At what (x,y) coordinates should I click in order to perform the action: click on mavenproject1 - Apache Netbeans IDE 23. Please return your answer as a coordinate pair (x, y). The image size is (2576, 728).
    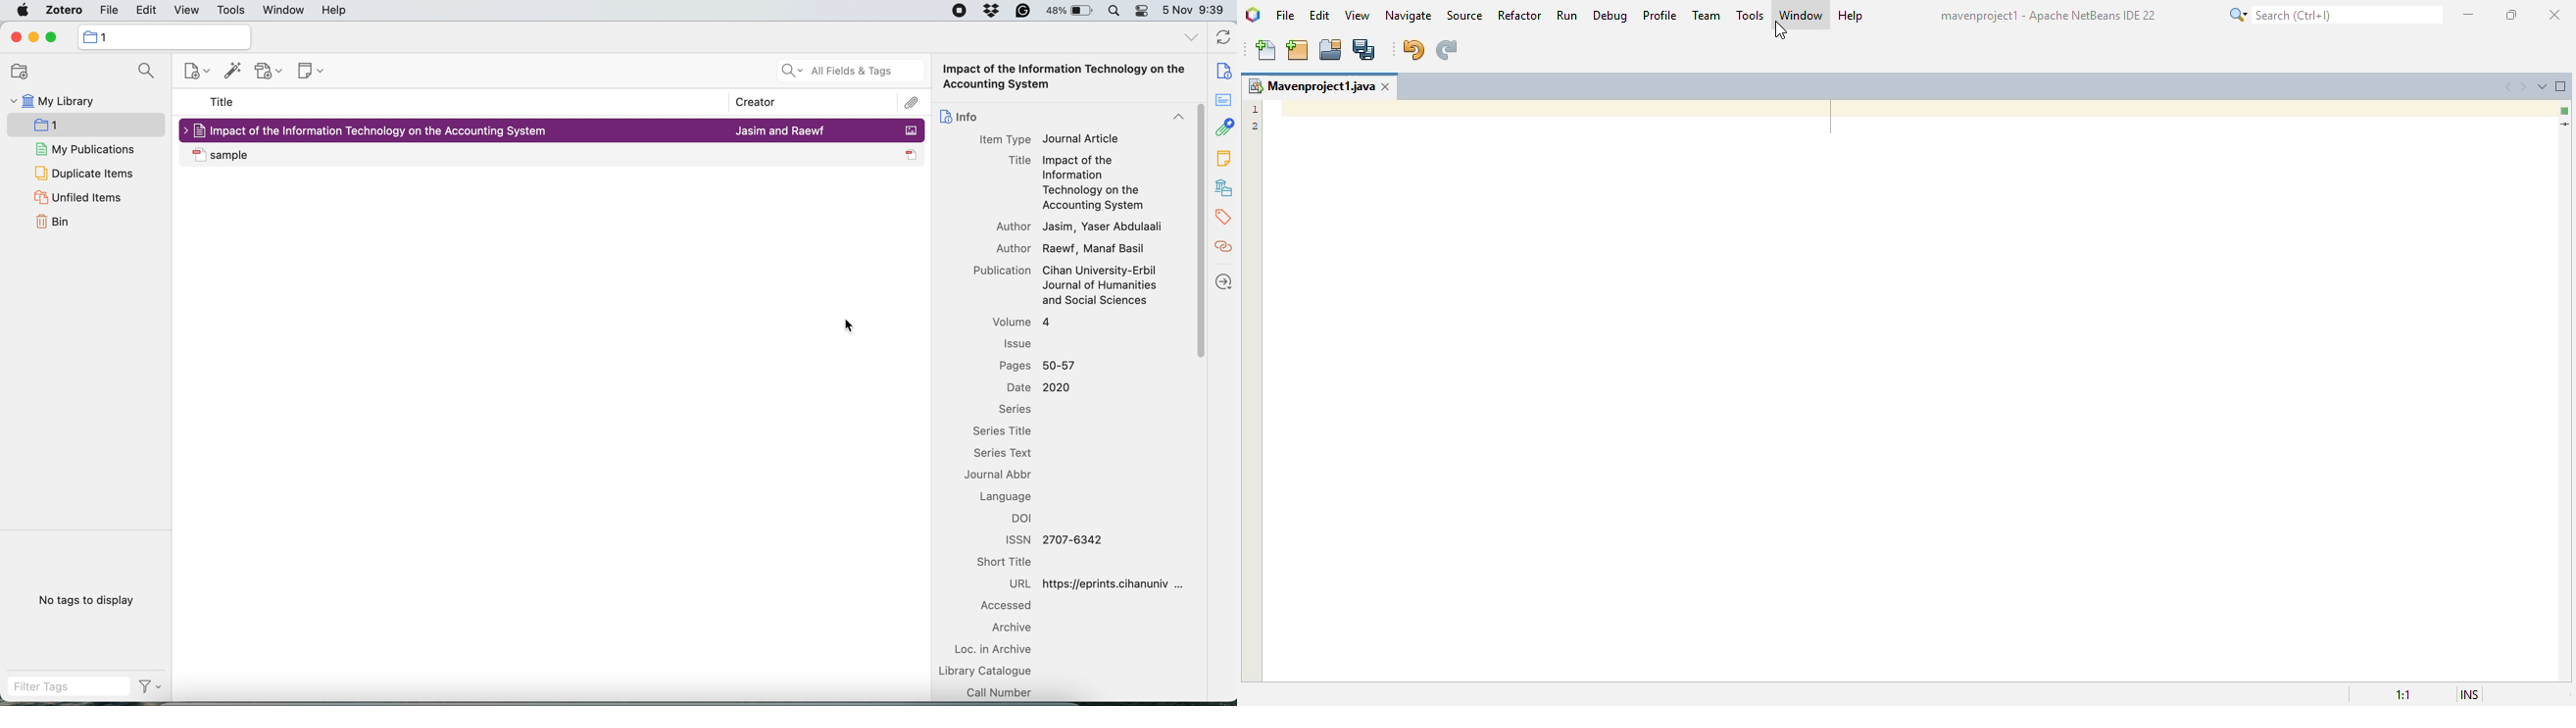
    Looking at the image, I should click on (2051, 15).